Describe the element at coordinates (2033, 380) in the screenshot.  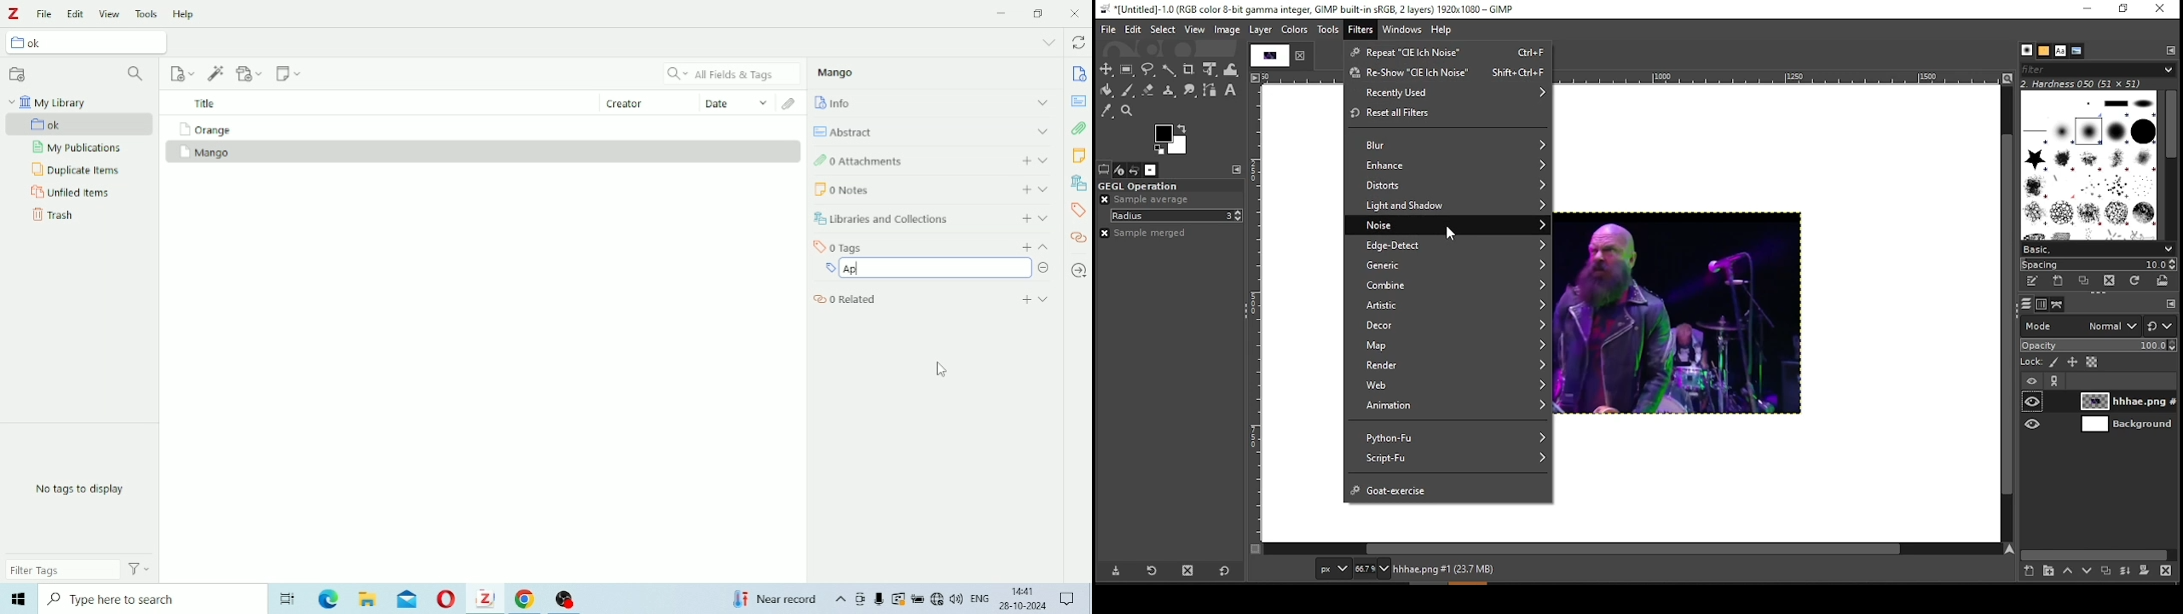
I see `layer visibility` at that location.